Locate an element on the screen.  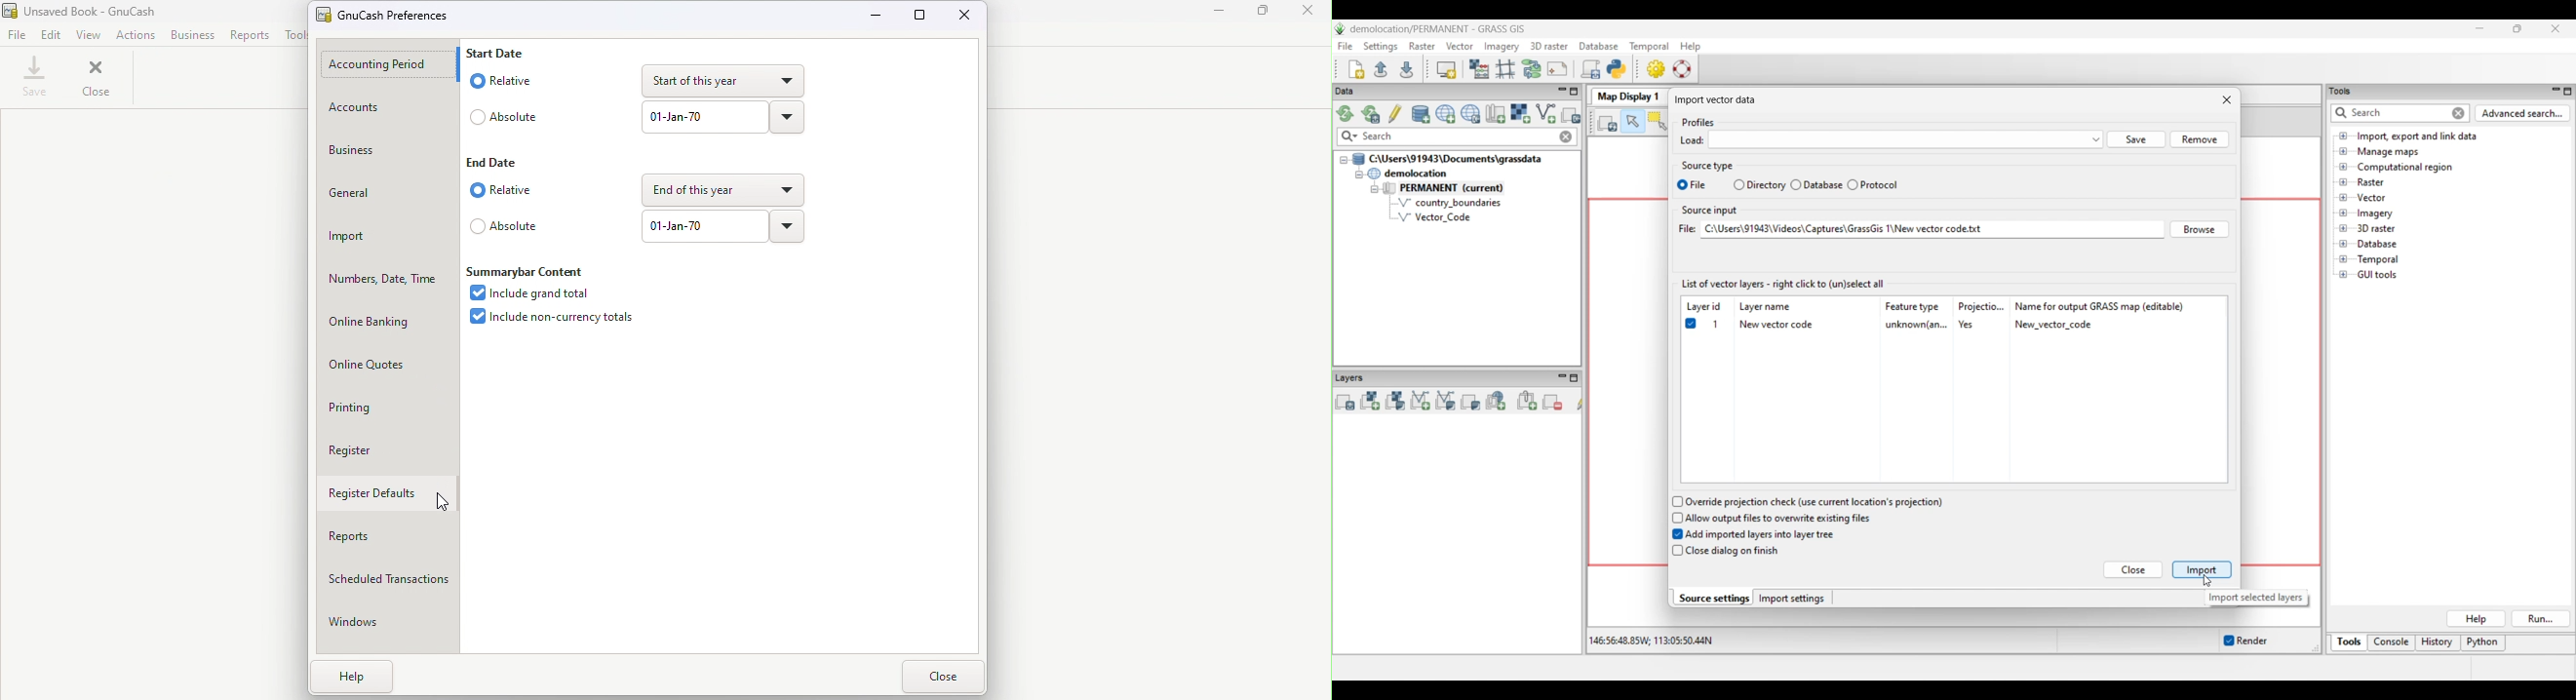
Windows is located at coordinates (380, 622).